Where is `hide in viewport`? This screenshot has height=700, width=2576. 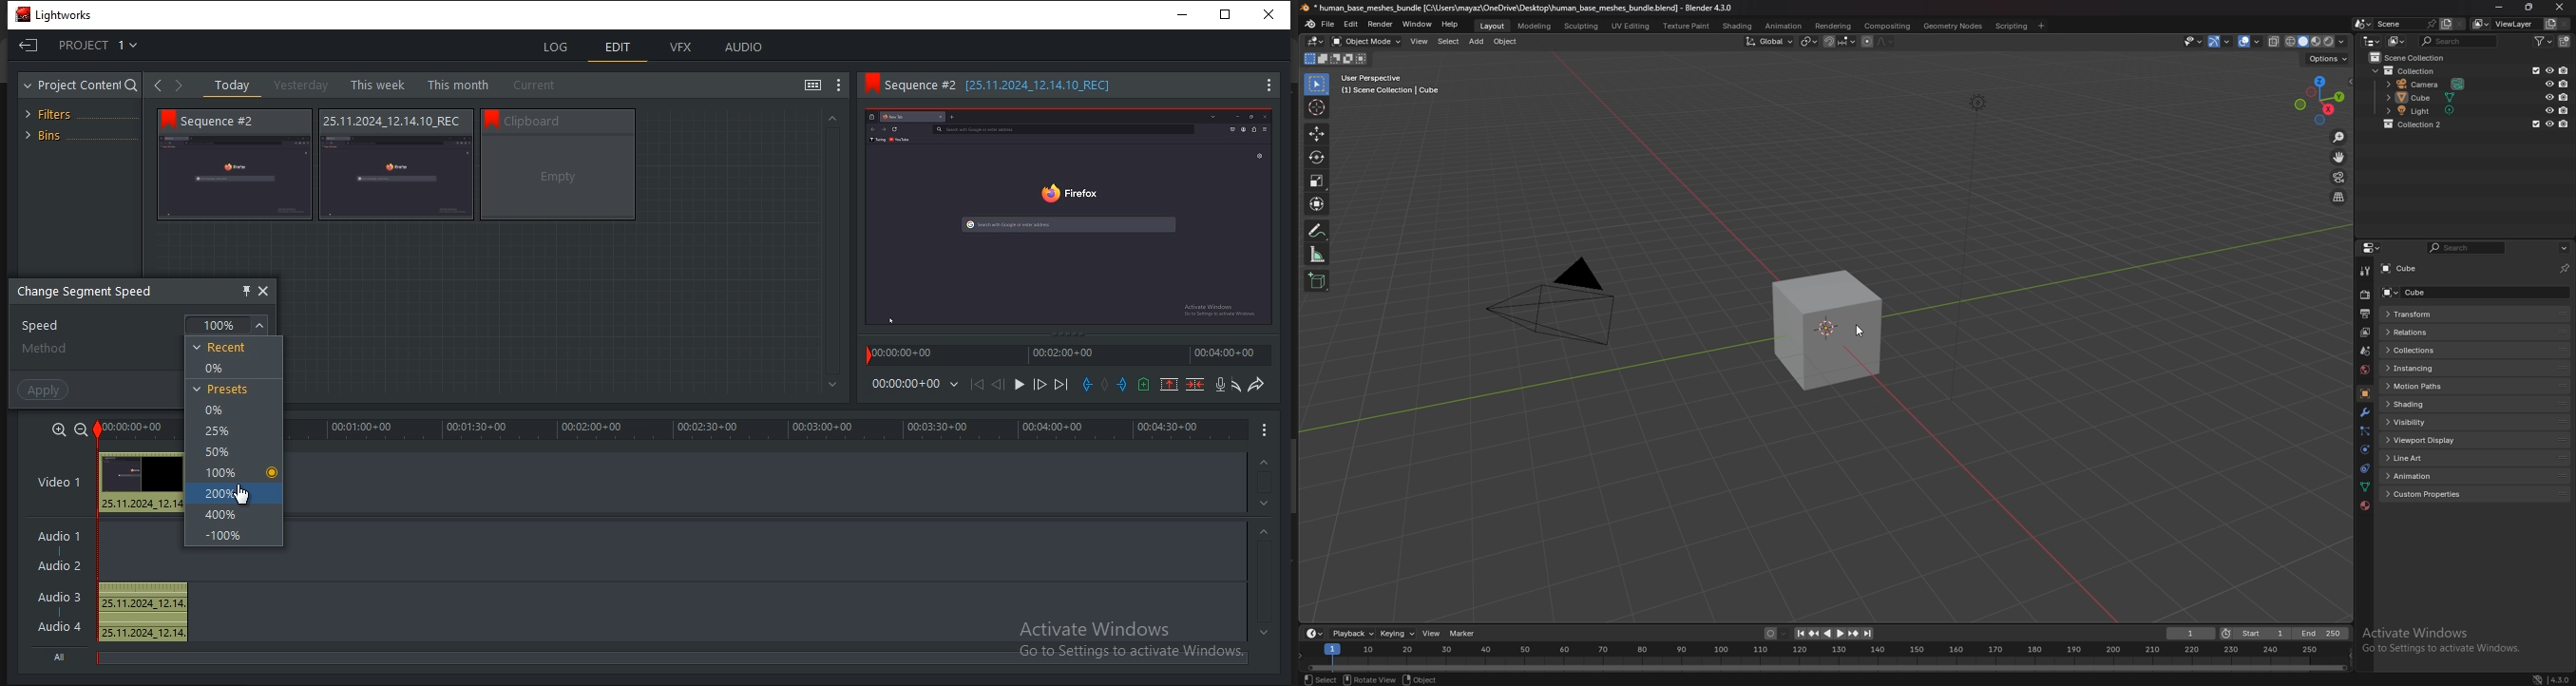 hide in viewport is located at coordinates (2550, 110).